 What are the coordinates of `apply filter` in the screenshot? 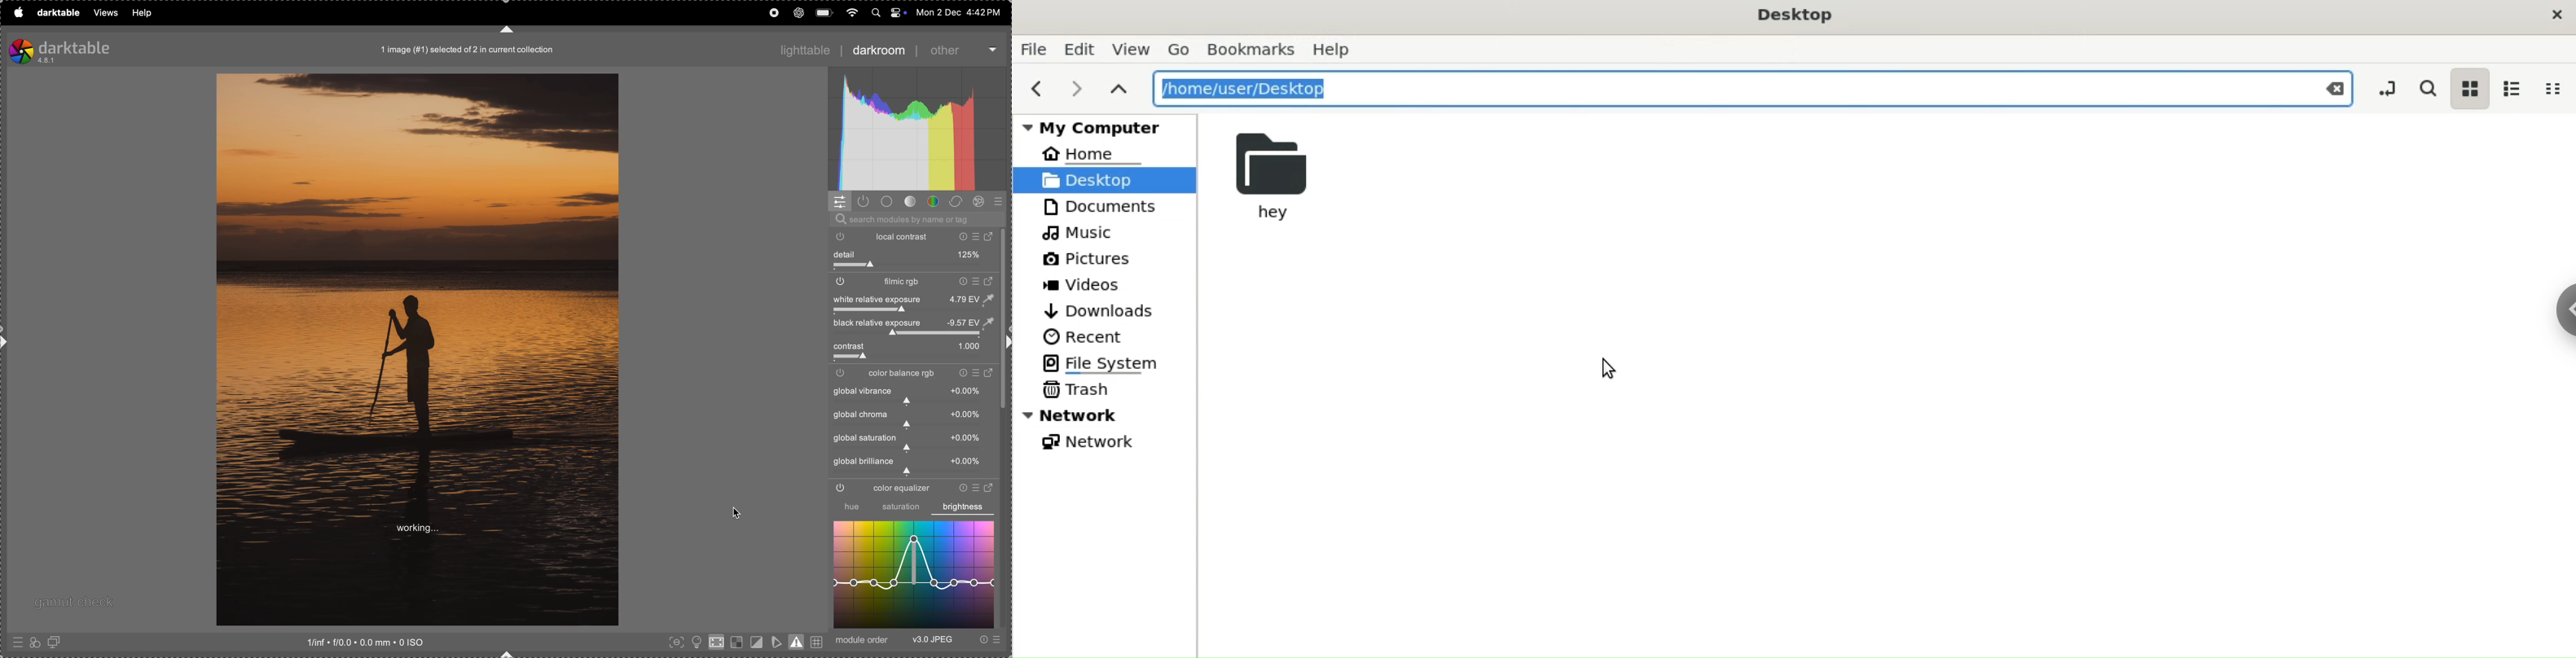 It's located at (34, 641).